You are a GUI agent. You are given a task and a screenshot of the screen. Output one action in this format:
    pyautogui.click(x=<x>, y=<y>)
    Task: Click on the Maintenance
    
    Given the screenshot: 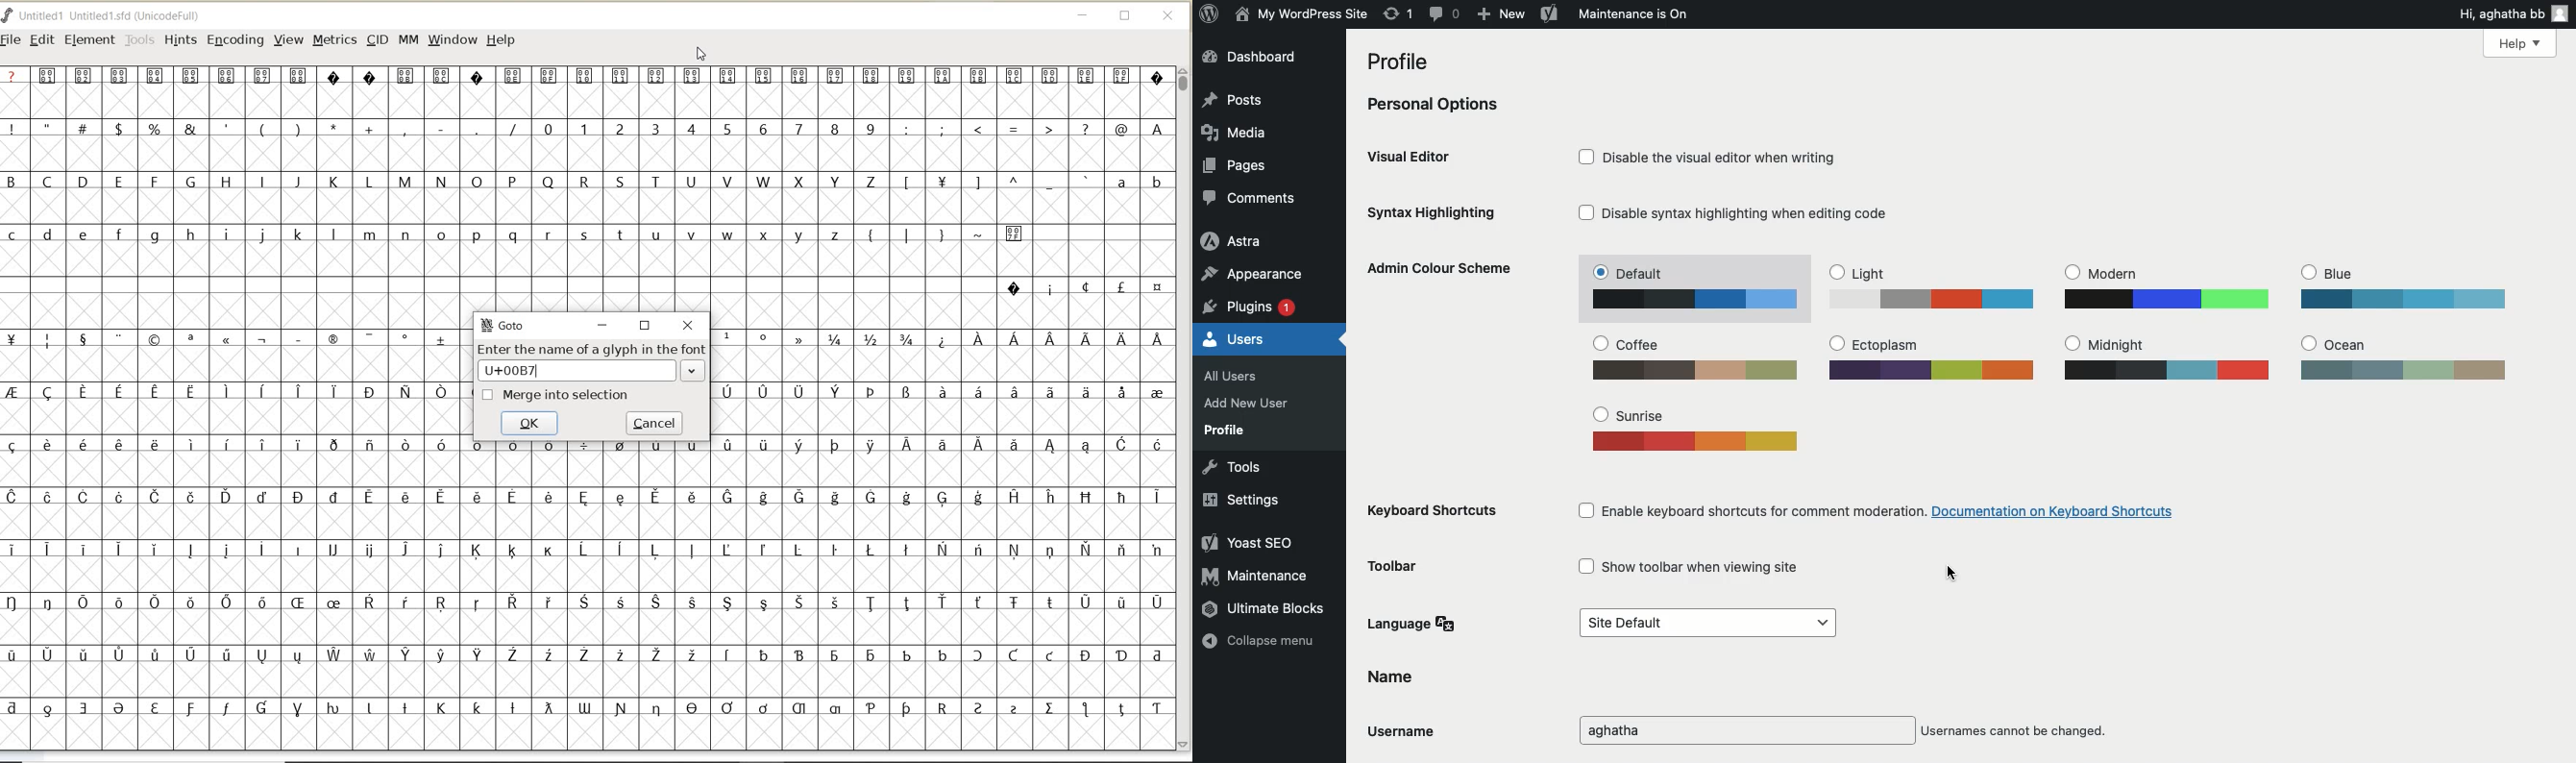 What is the action you would take?
    pyautogui.click(x=1256, y=574)
    